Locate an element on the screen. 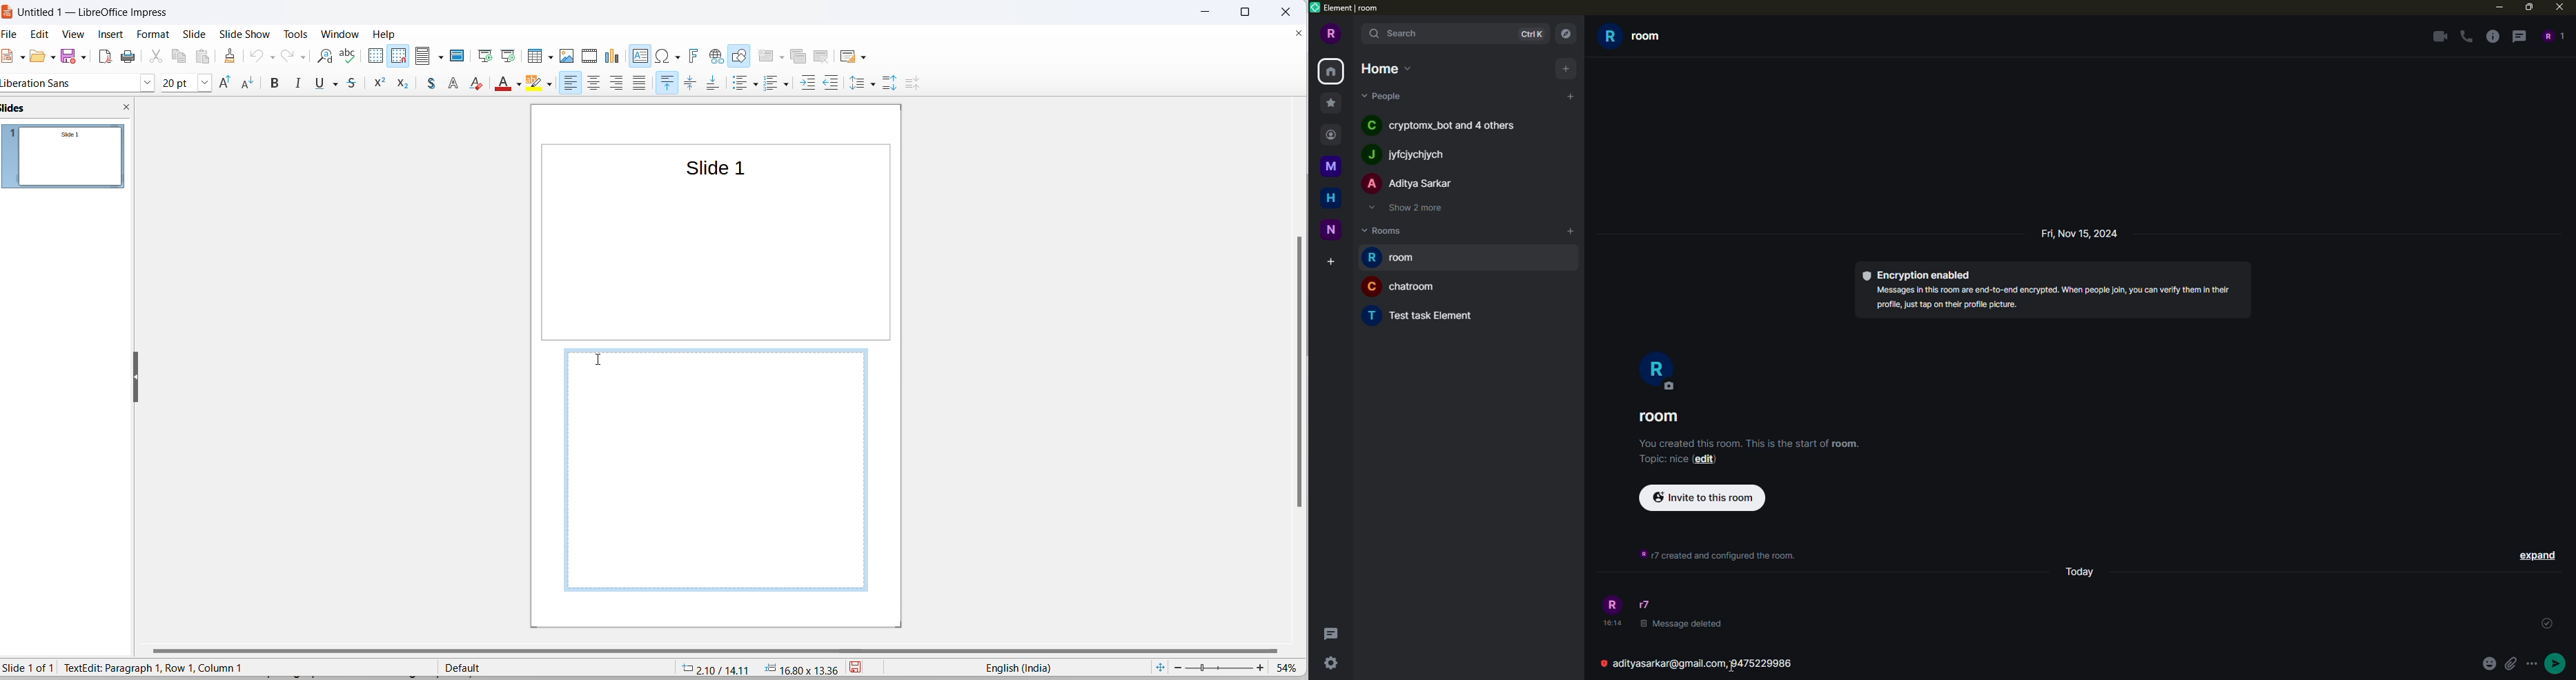 Image resolution: width=2576 pixels, height=700 pixels. slide layout options is located at coordinates (865, 57).